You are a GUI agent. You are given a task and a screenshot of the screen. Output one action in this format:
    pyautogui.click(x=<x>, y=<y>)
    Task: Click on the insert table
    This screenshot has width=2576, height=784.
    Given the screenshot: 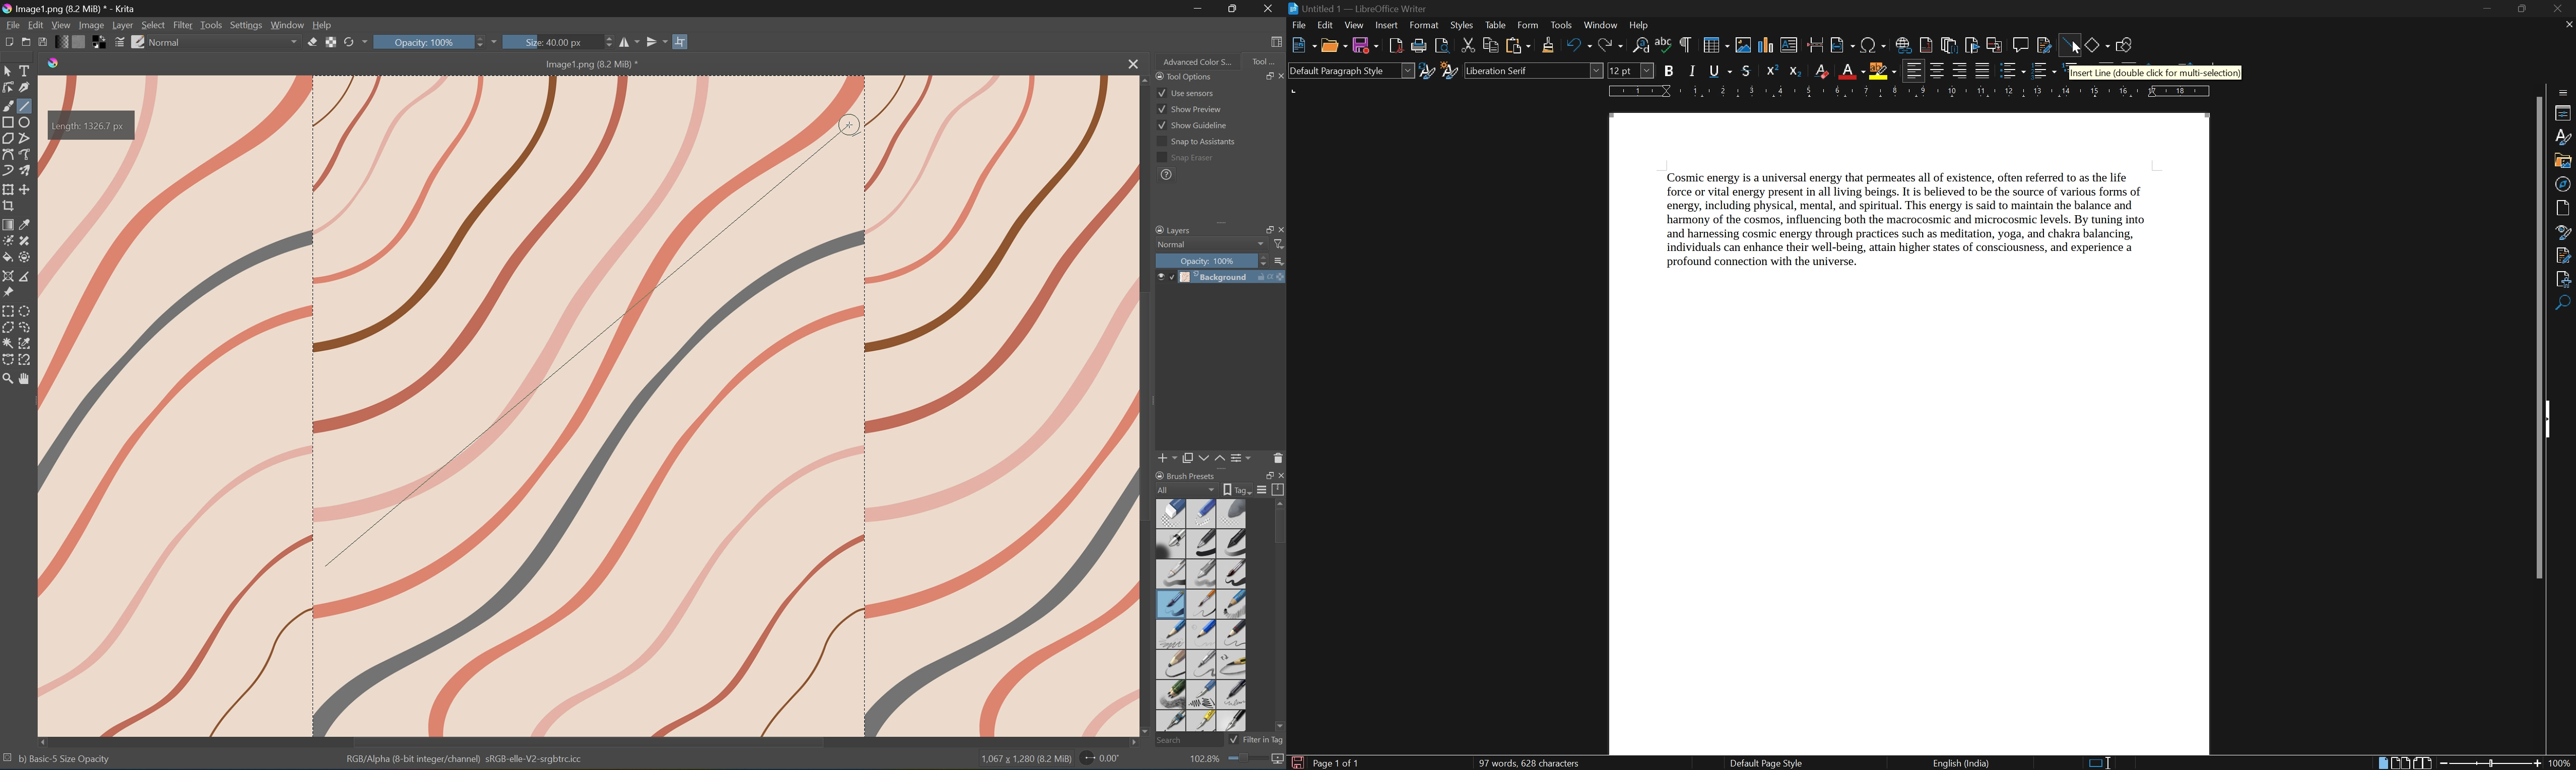 What is the action you would take?
    pyautogui.click(x=1715, y=44)
    